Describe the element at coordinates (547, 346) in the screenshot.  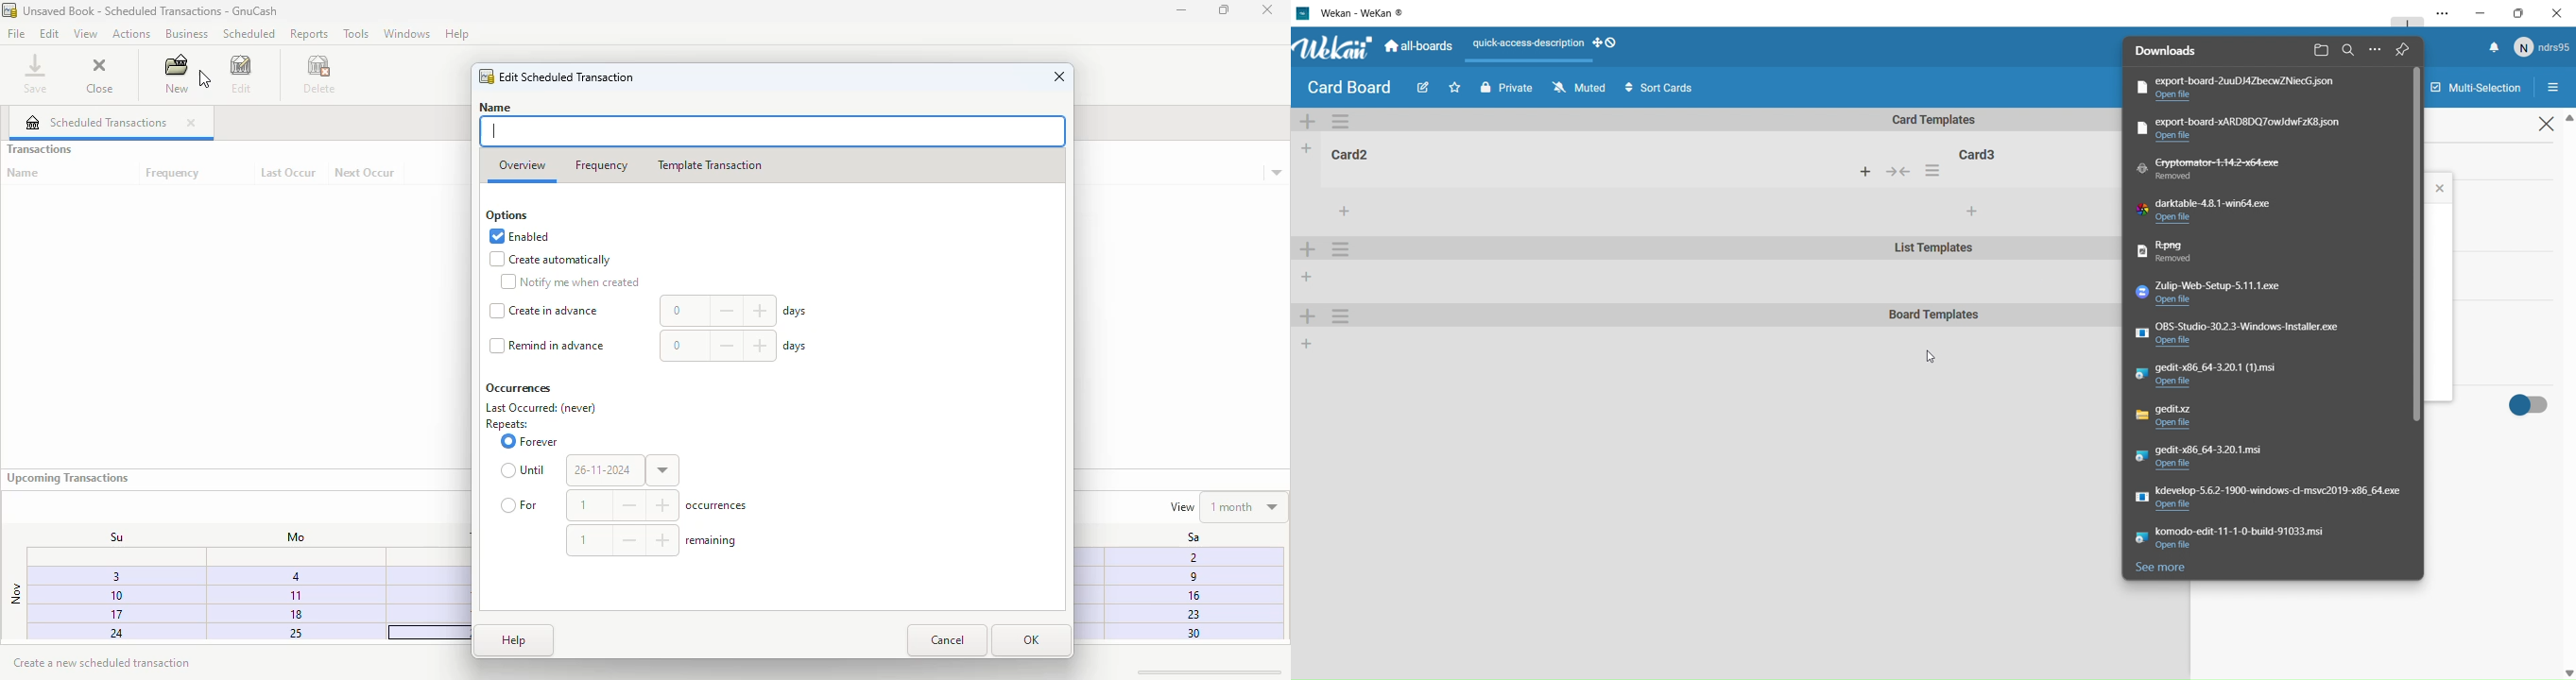
I see `remind in advance` at that location.